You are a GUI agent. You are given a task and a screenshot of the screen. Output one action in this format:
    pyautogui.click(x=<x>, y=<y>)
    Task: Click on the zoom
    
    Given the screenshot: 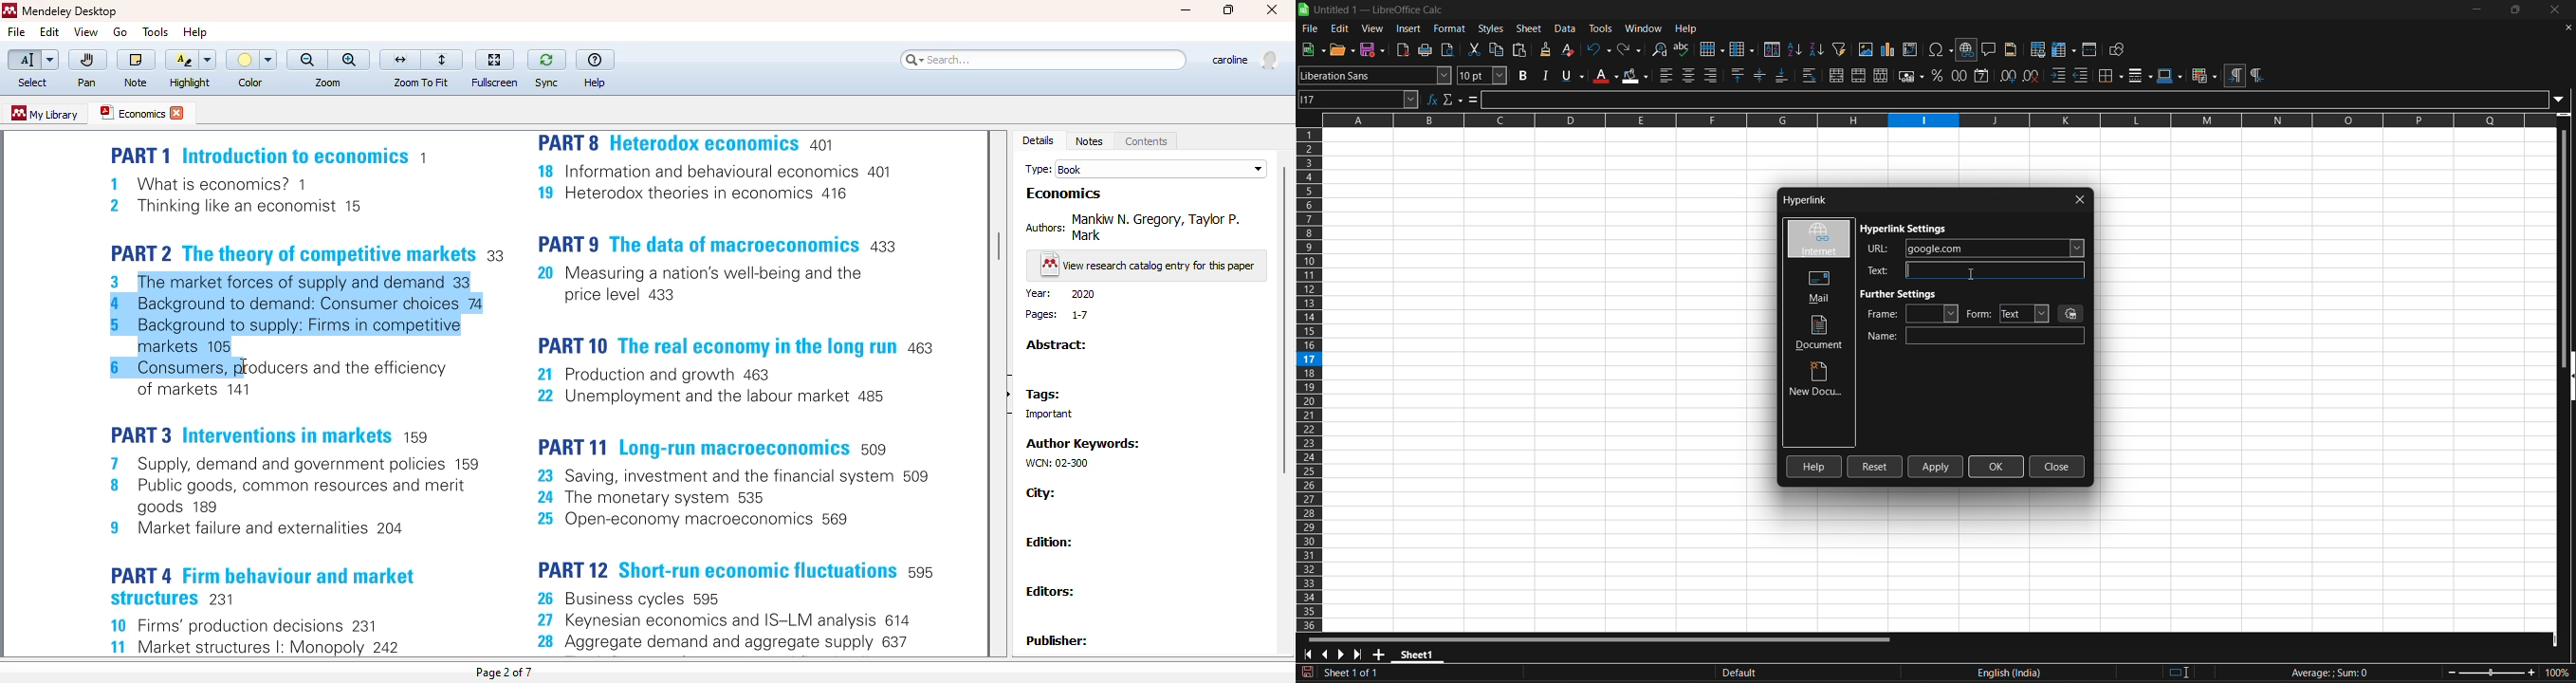 What is the action you would take?
    pyautogui.click(x=328, y=83)
    